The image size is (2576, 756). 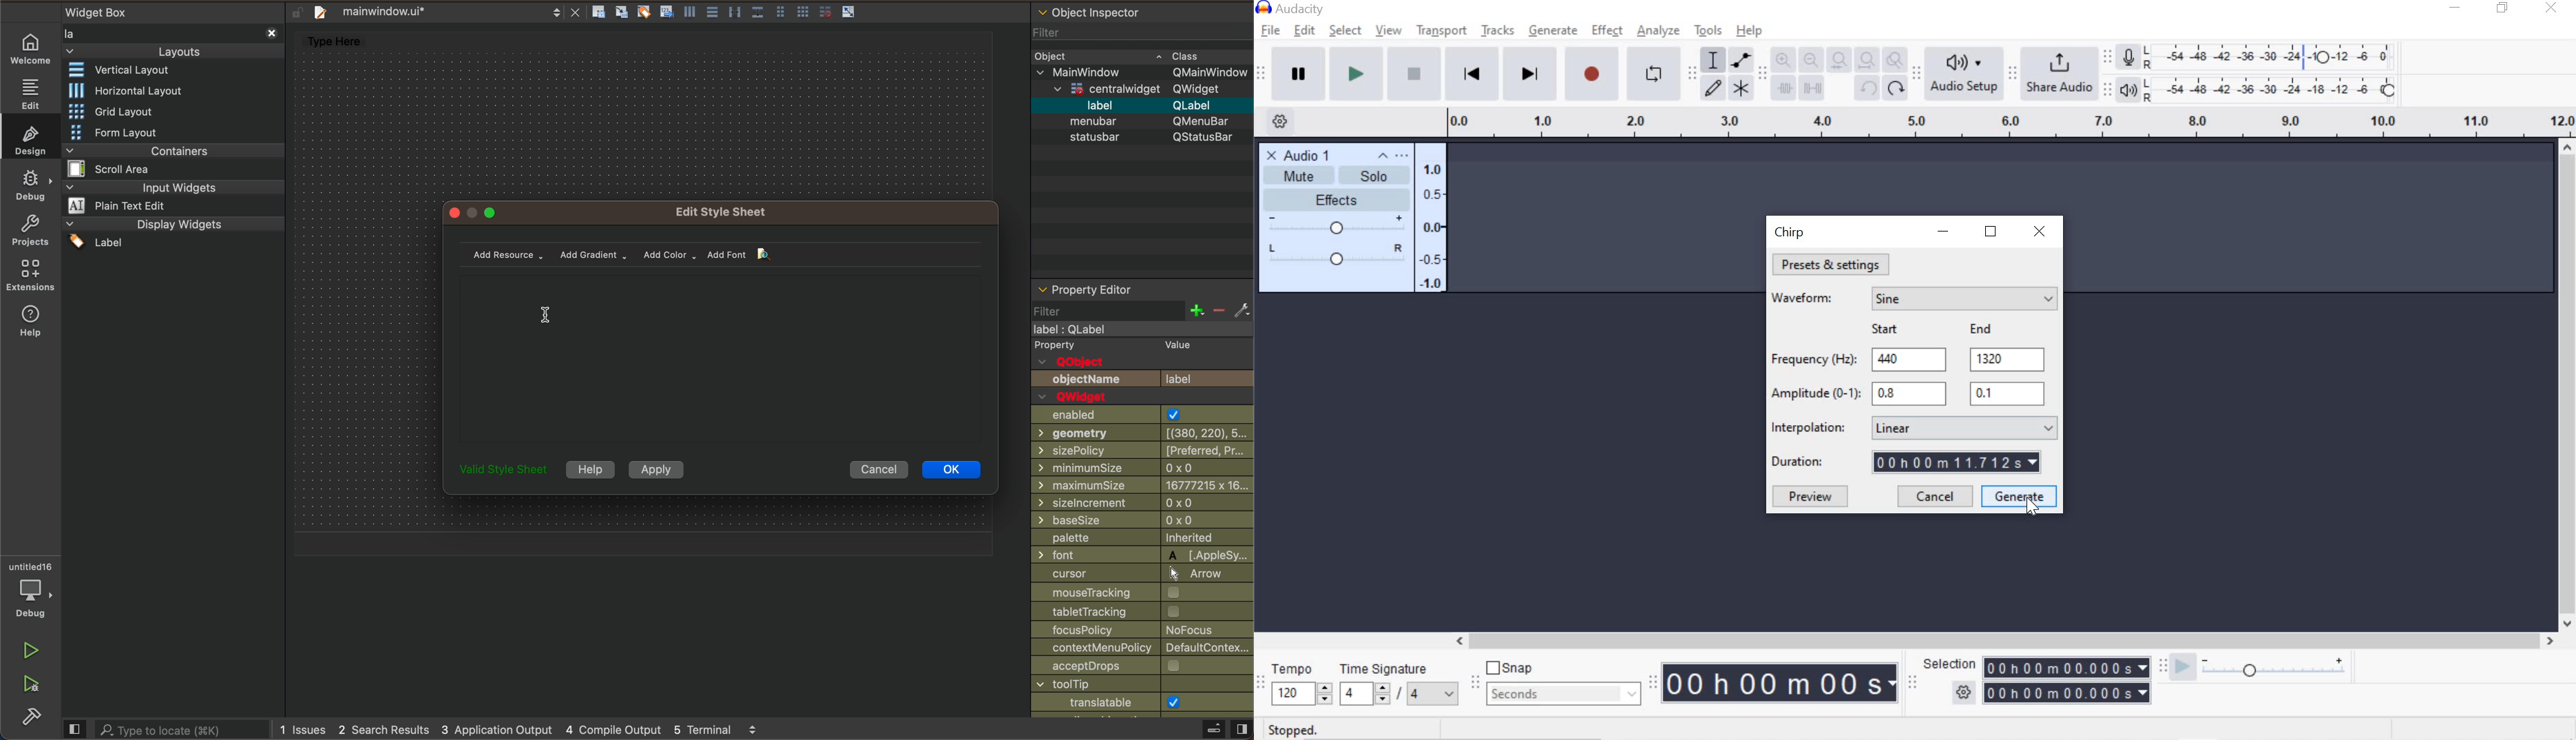 What do you see at coordinates (1835, 265) in the screenshot?
I see `Presets & settings` at bounding box center [1835, 265].